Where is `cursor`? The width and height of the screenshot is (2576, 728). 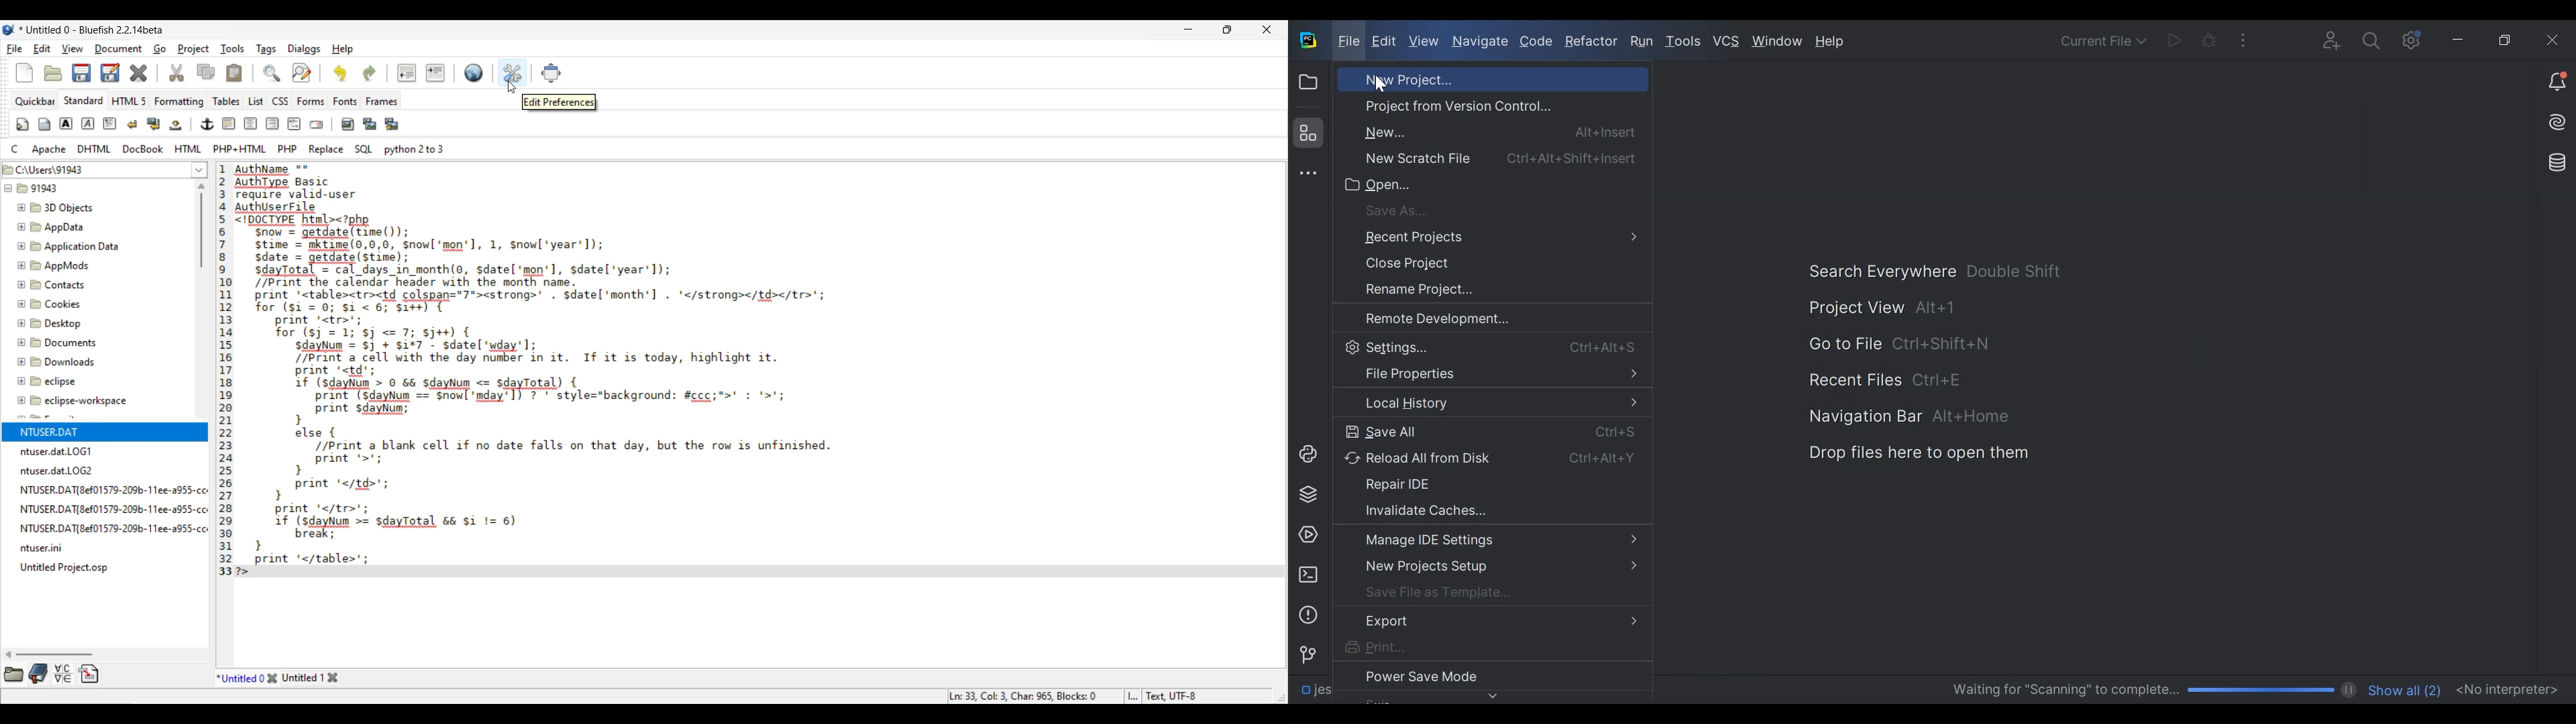 cursor is located at coordinates (509, 90).